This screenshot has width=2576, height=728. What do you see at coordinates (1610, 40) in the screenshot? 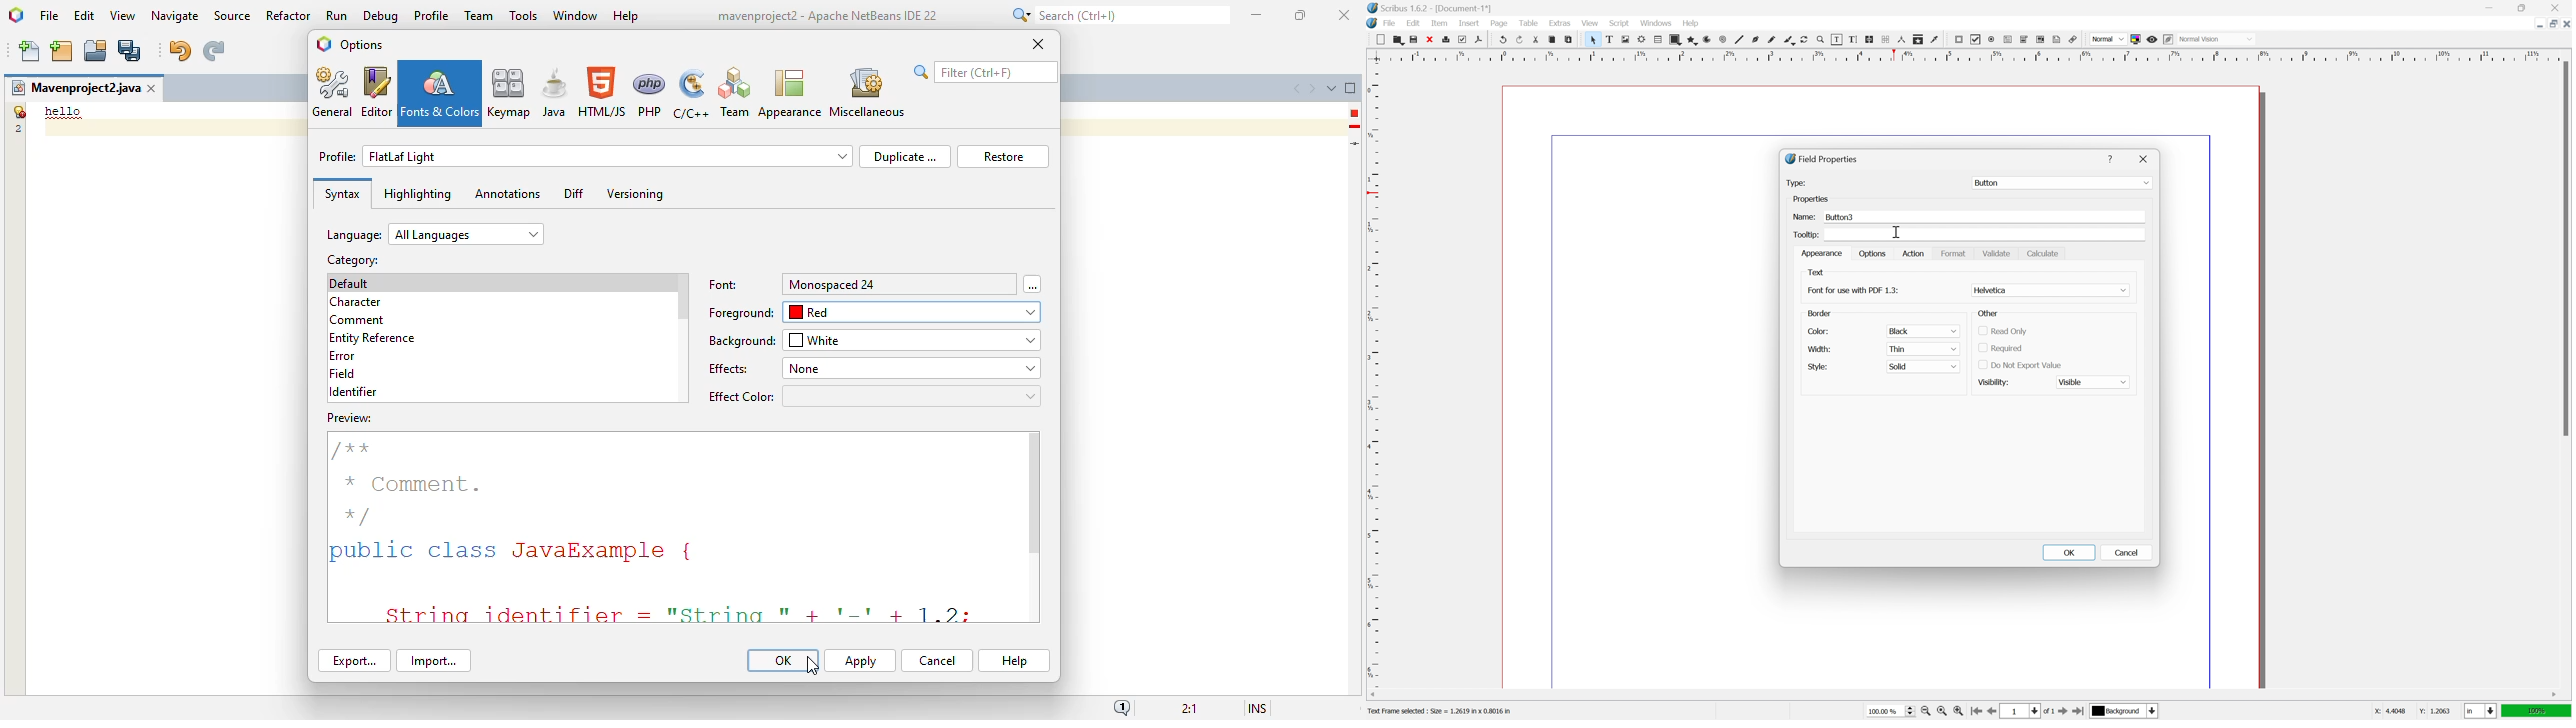
I see `text frame` at bounding box center [1610, 40].